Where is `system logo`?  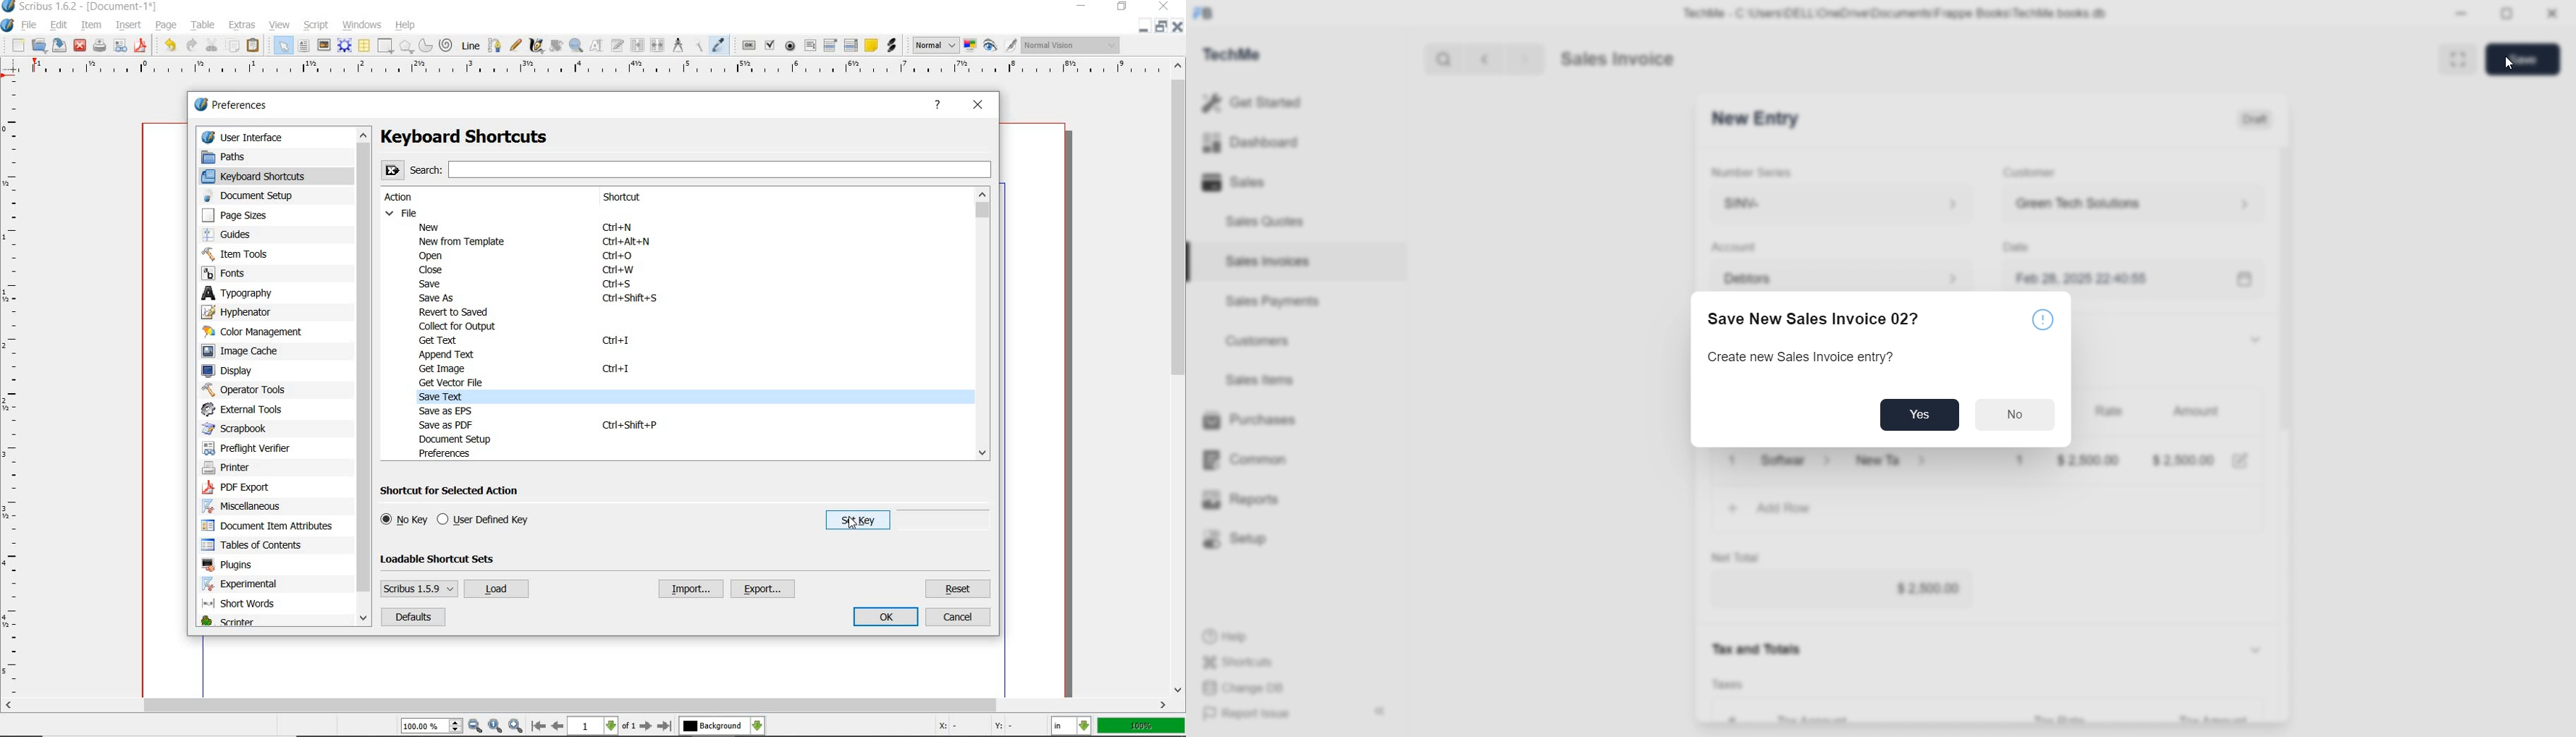 system logo is located at coordinates (8, 26).